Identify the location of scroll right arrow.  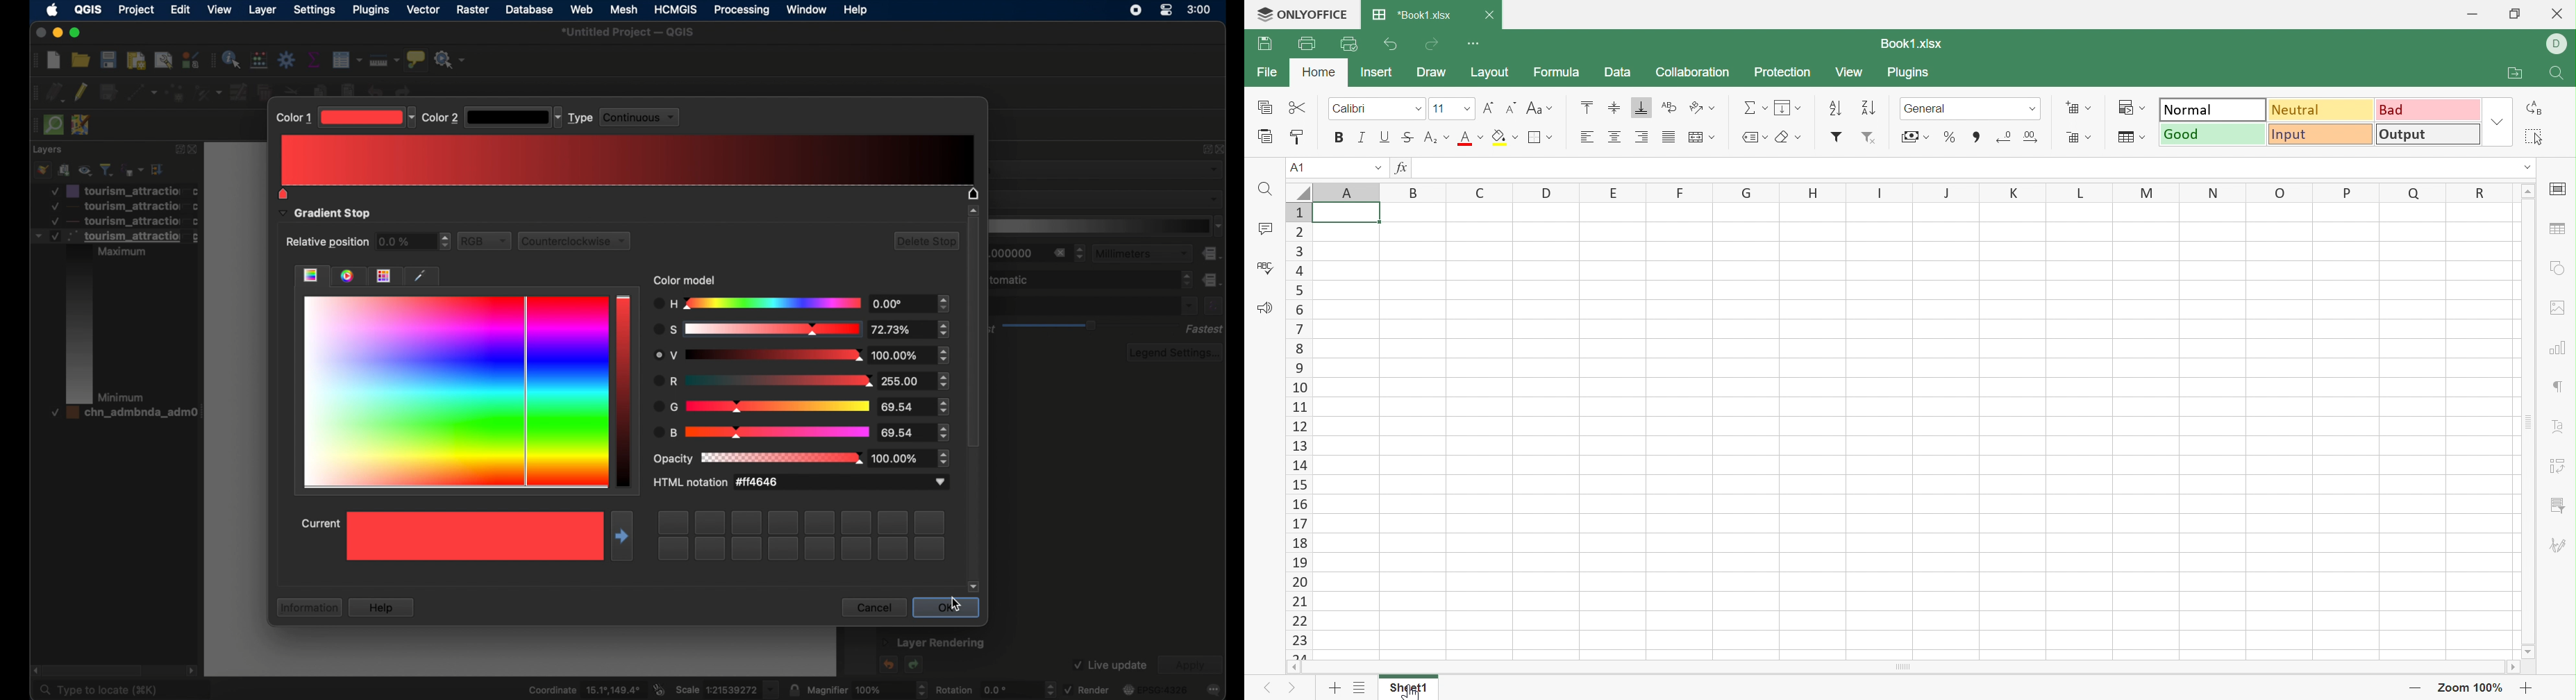
(192, 670).